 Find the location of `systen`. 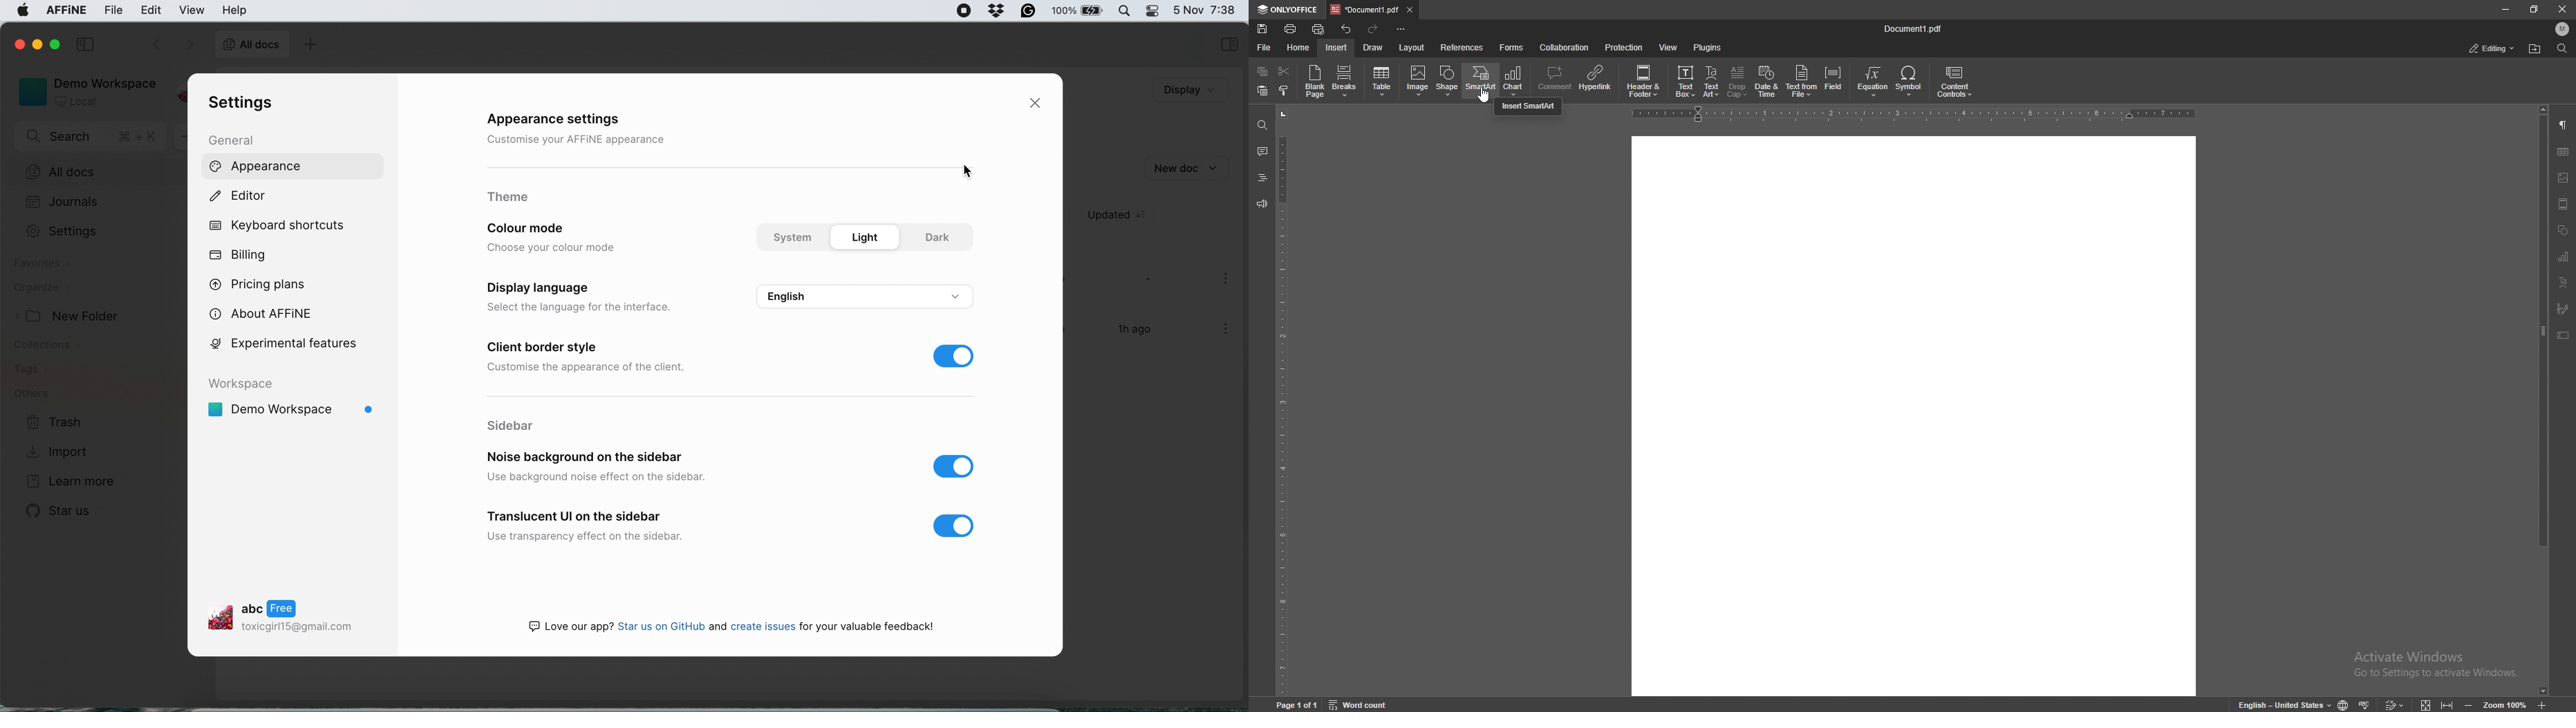

systen is located at coordinates (795, 238).